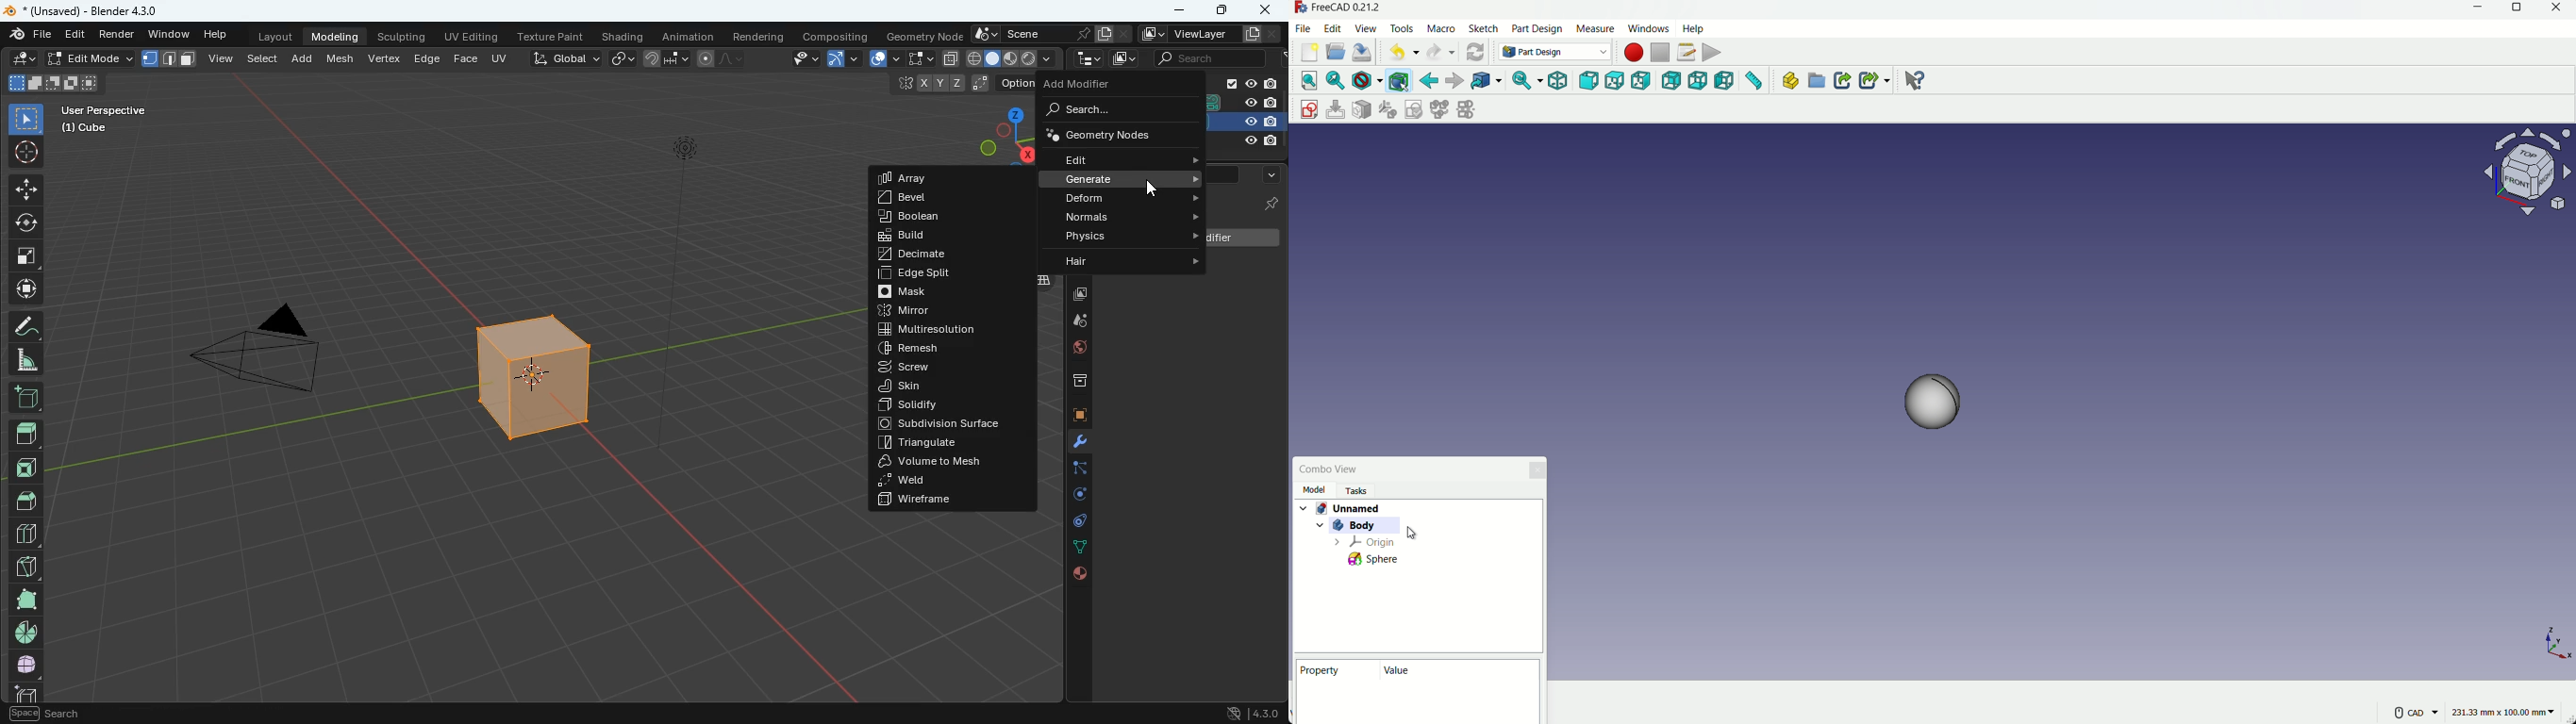  Describe the element at coordinates (1337, 82) in the screenshot. I see `fit selection` at that location.